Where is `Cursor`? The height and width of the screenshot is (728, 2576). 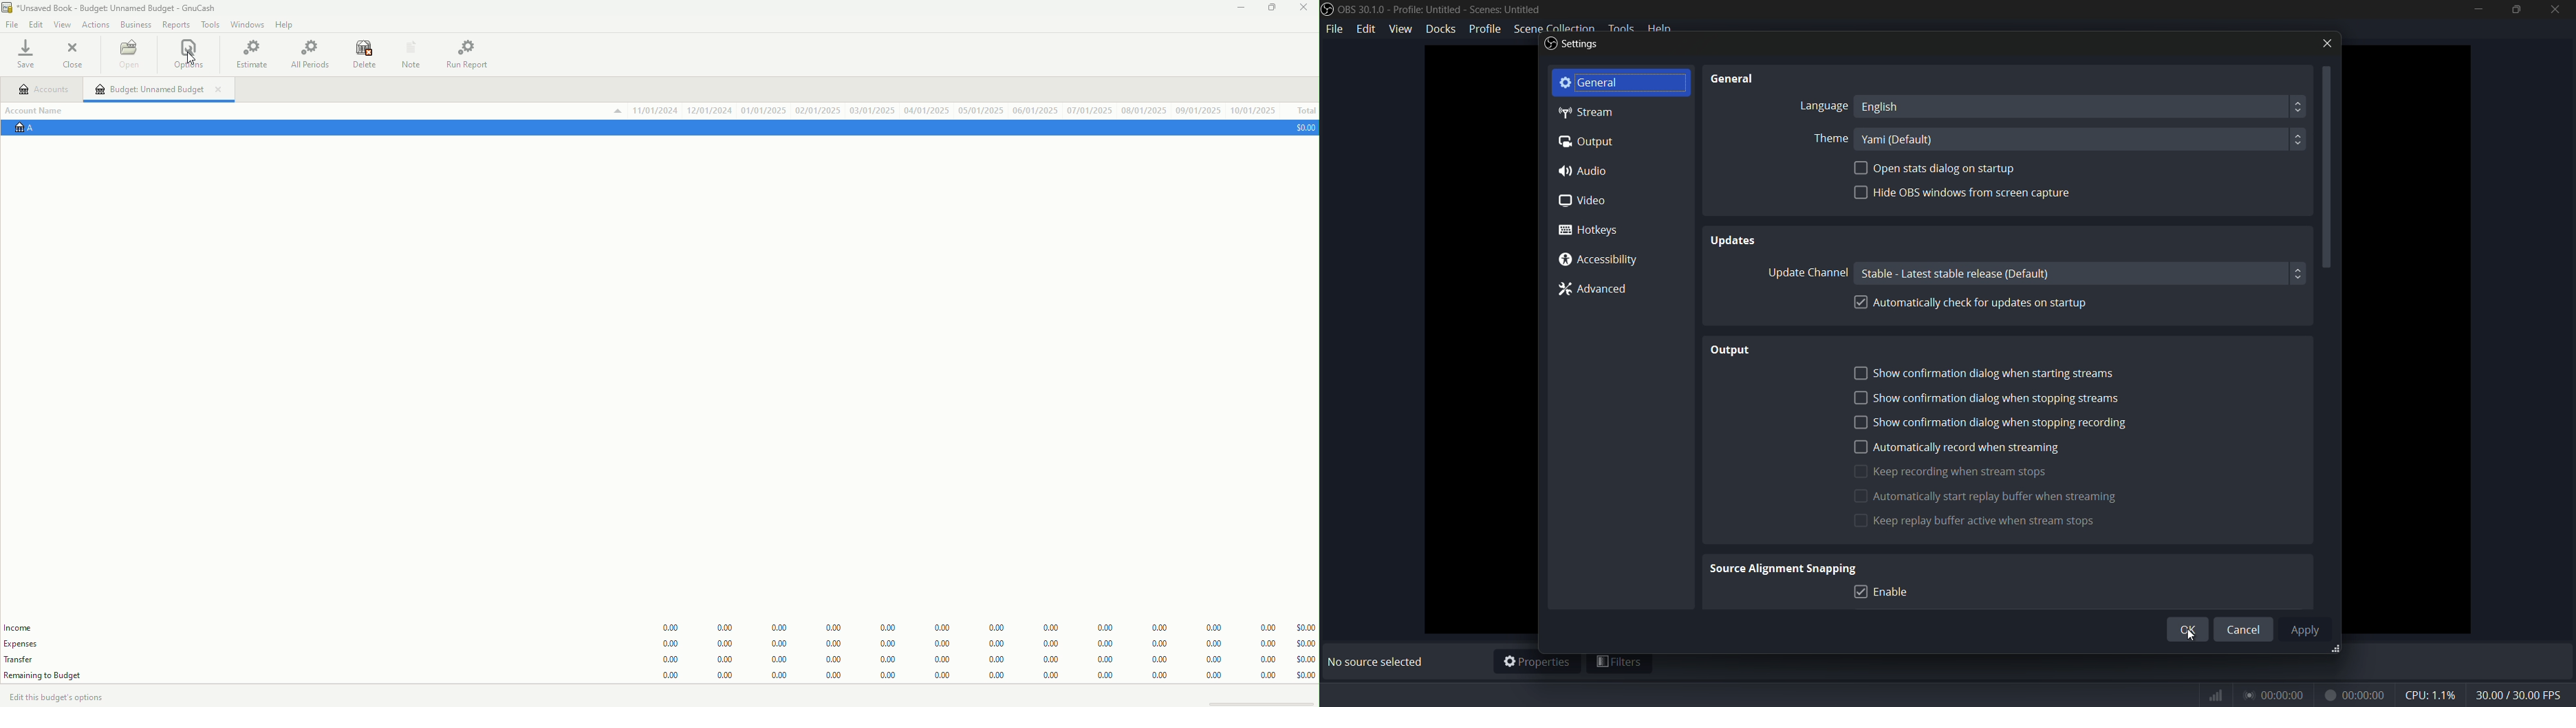
Cursor is located at coordinates (2195, 640).